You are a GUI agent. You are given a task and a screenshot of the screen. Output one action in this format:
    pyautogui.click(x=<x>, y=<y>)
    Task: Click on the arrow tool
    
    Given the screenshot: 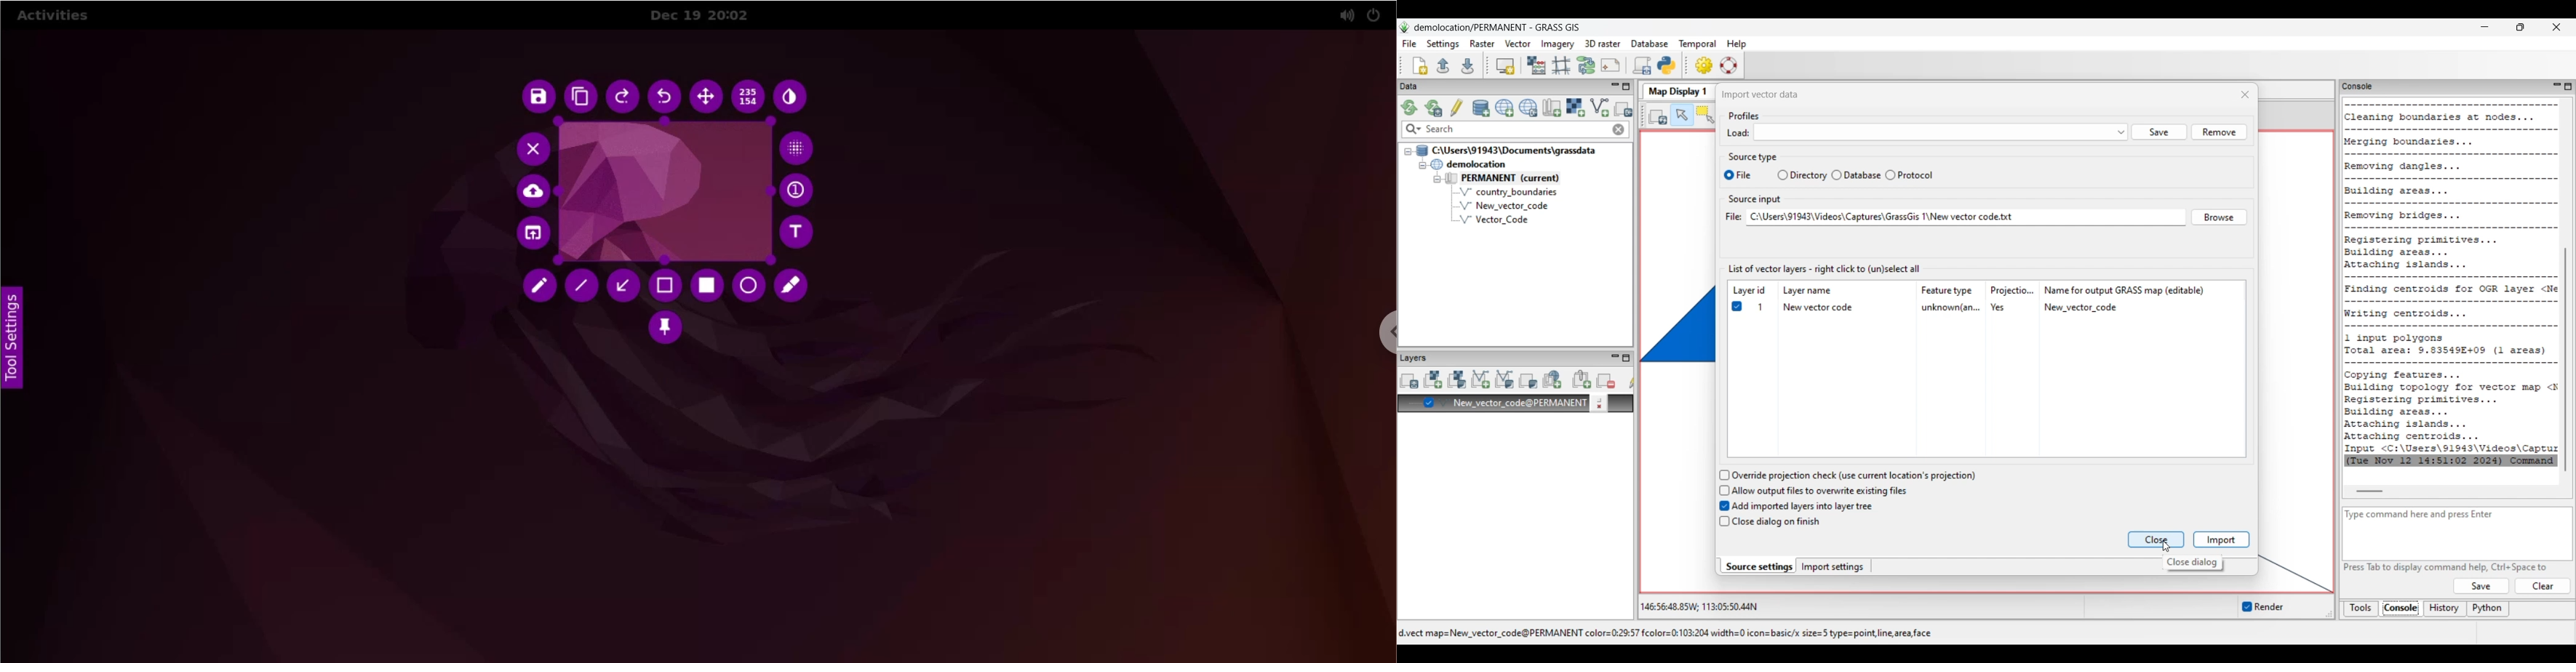 What is the action you would take?
    pyautogui.click(x=623, y=285)
    